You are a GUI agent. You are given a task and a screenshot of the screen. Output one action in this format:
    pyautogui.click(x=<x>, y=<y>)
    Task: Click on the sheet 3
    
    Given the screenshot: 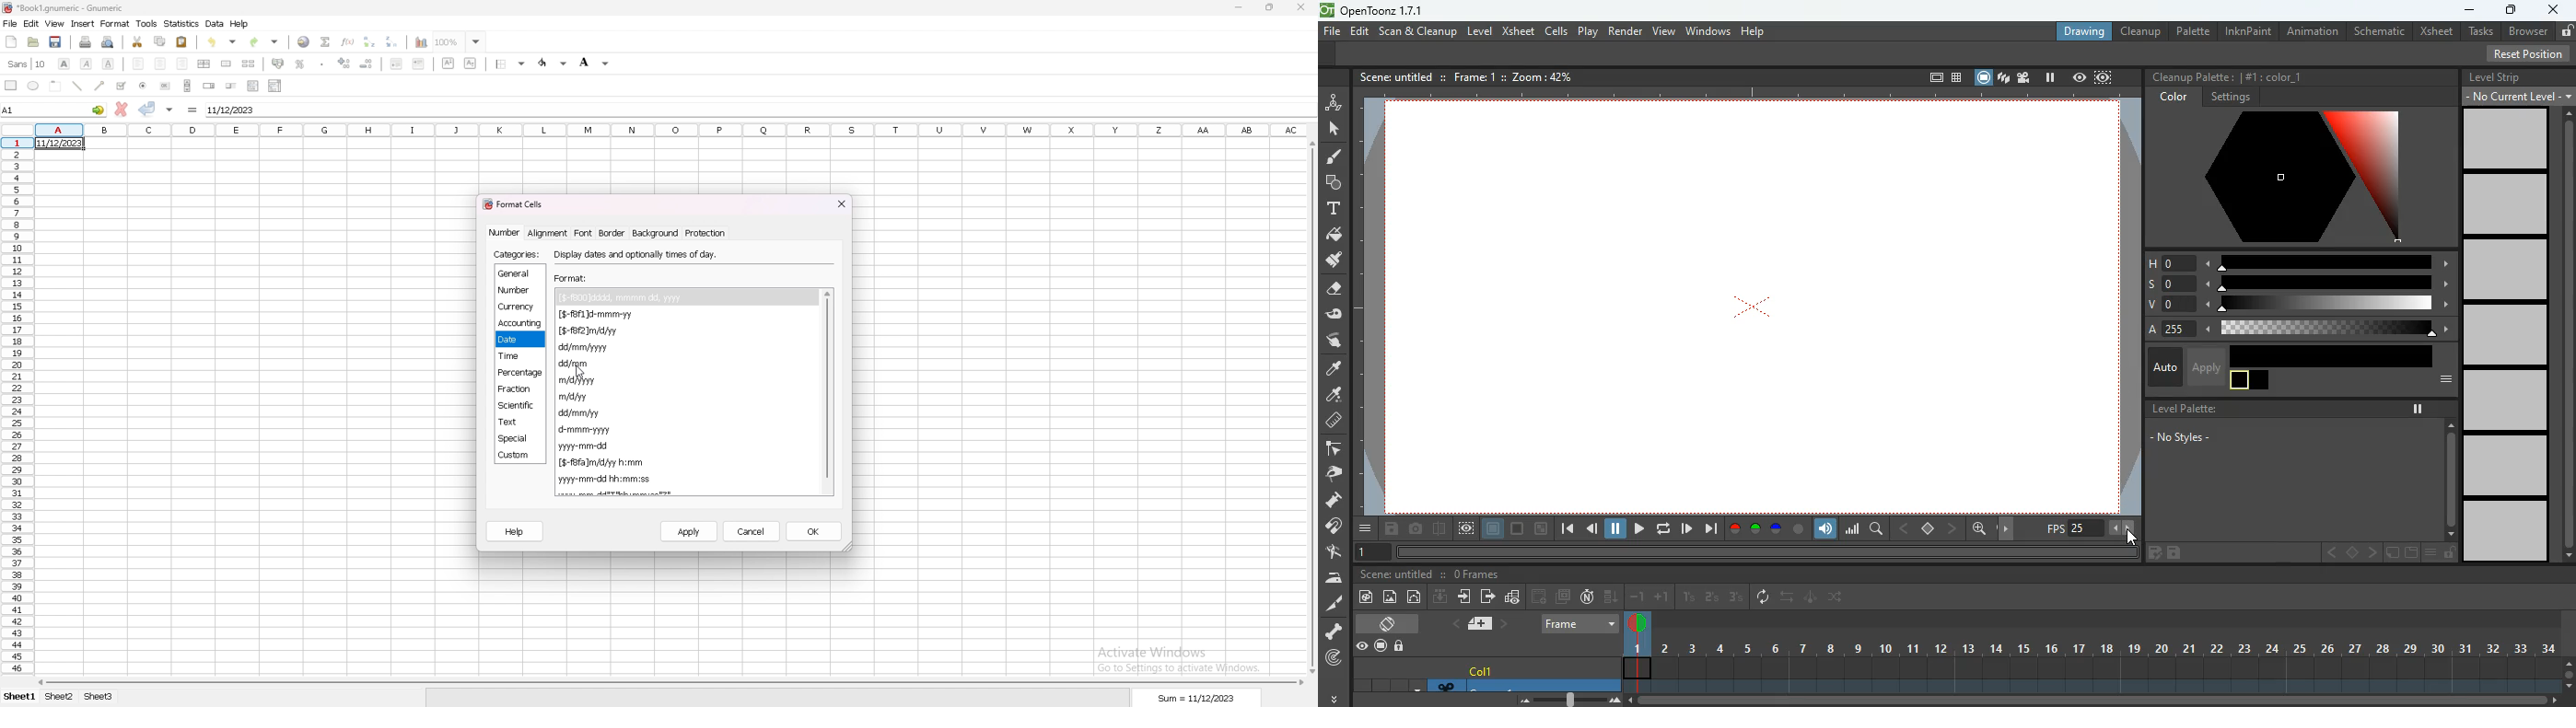 What is the action you would take?
    pyautogui.click(x=98, y=697)
    